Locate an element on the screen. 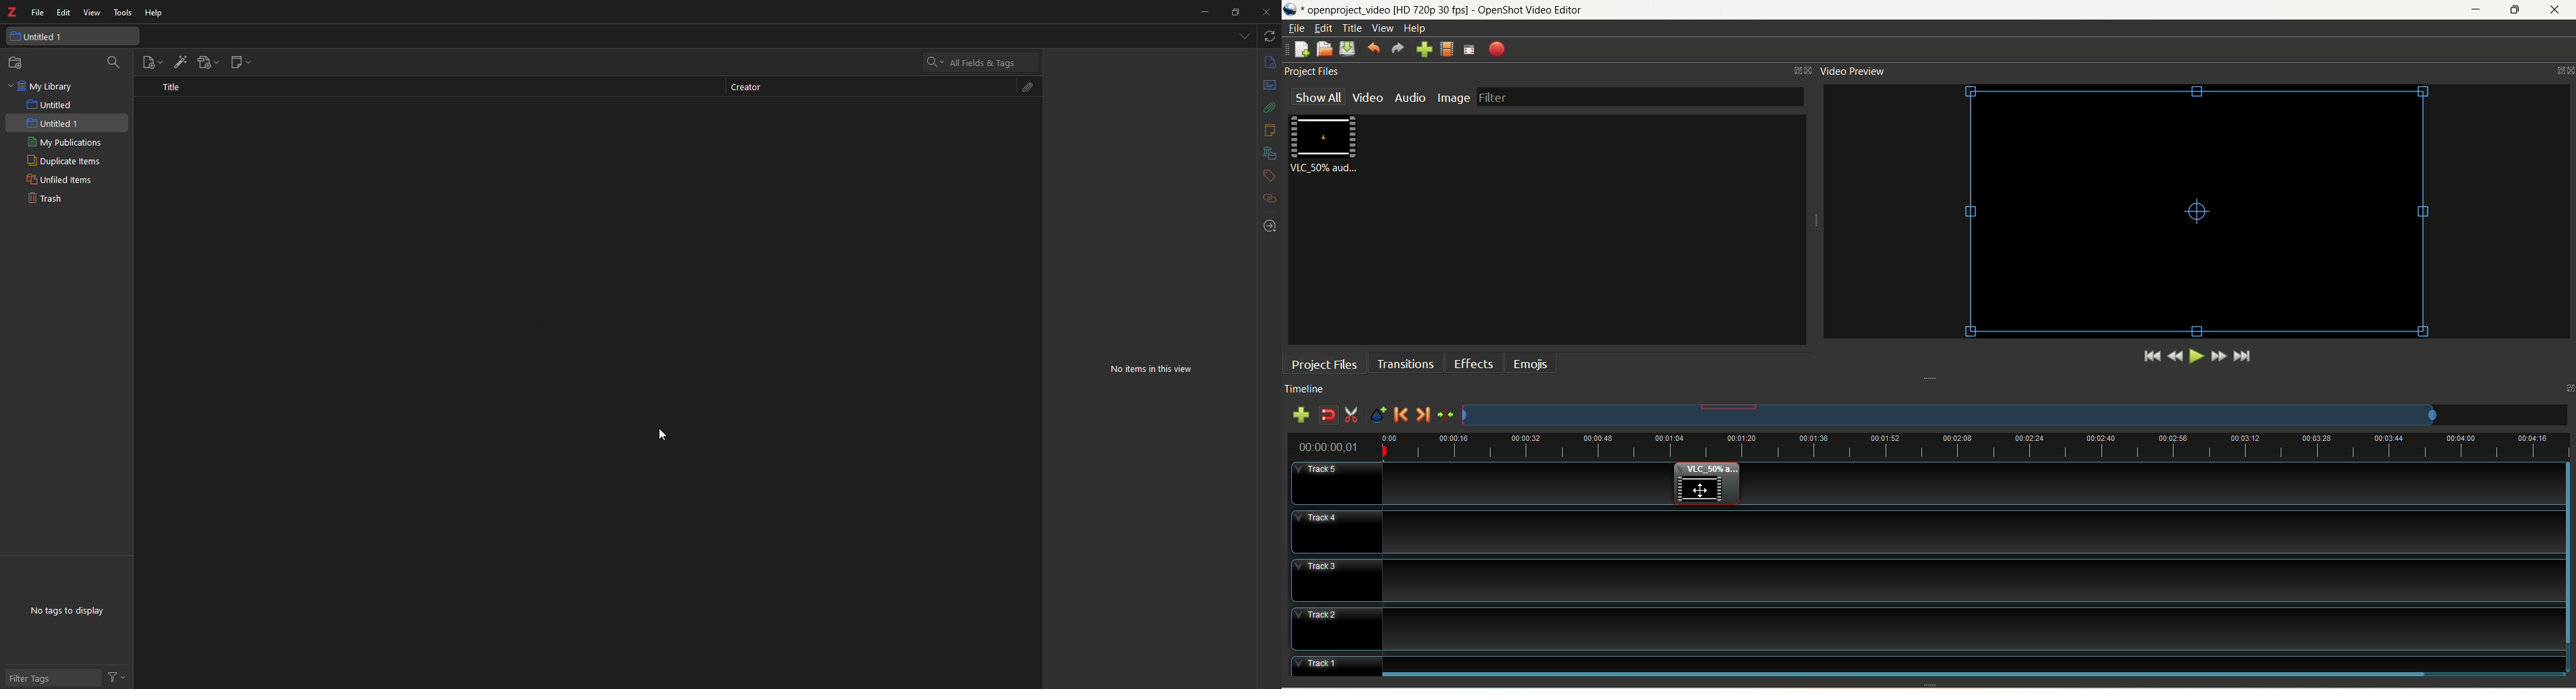  untitled is located at coordinates (52, 104).